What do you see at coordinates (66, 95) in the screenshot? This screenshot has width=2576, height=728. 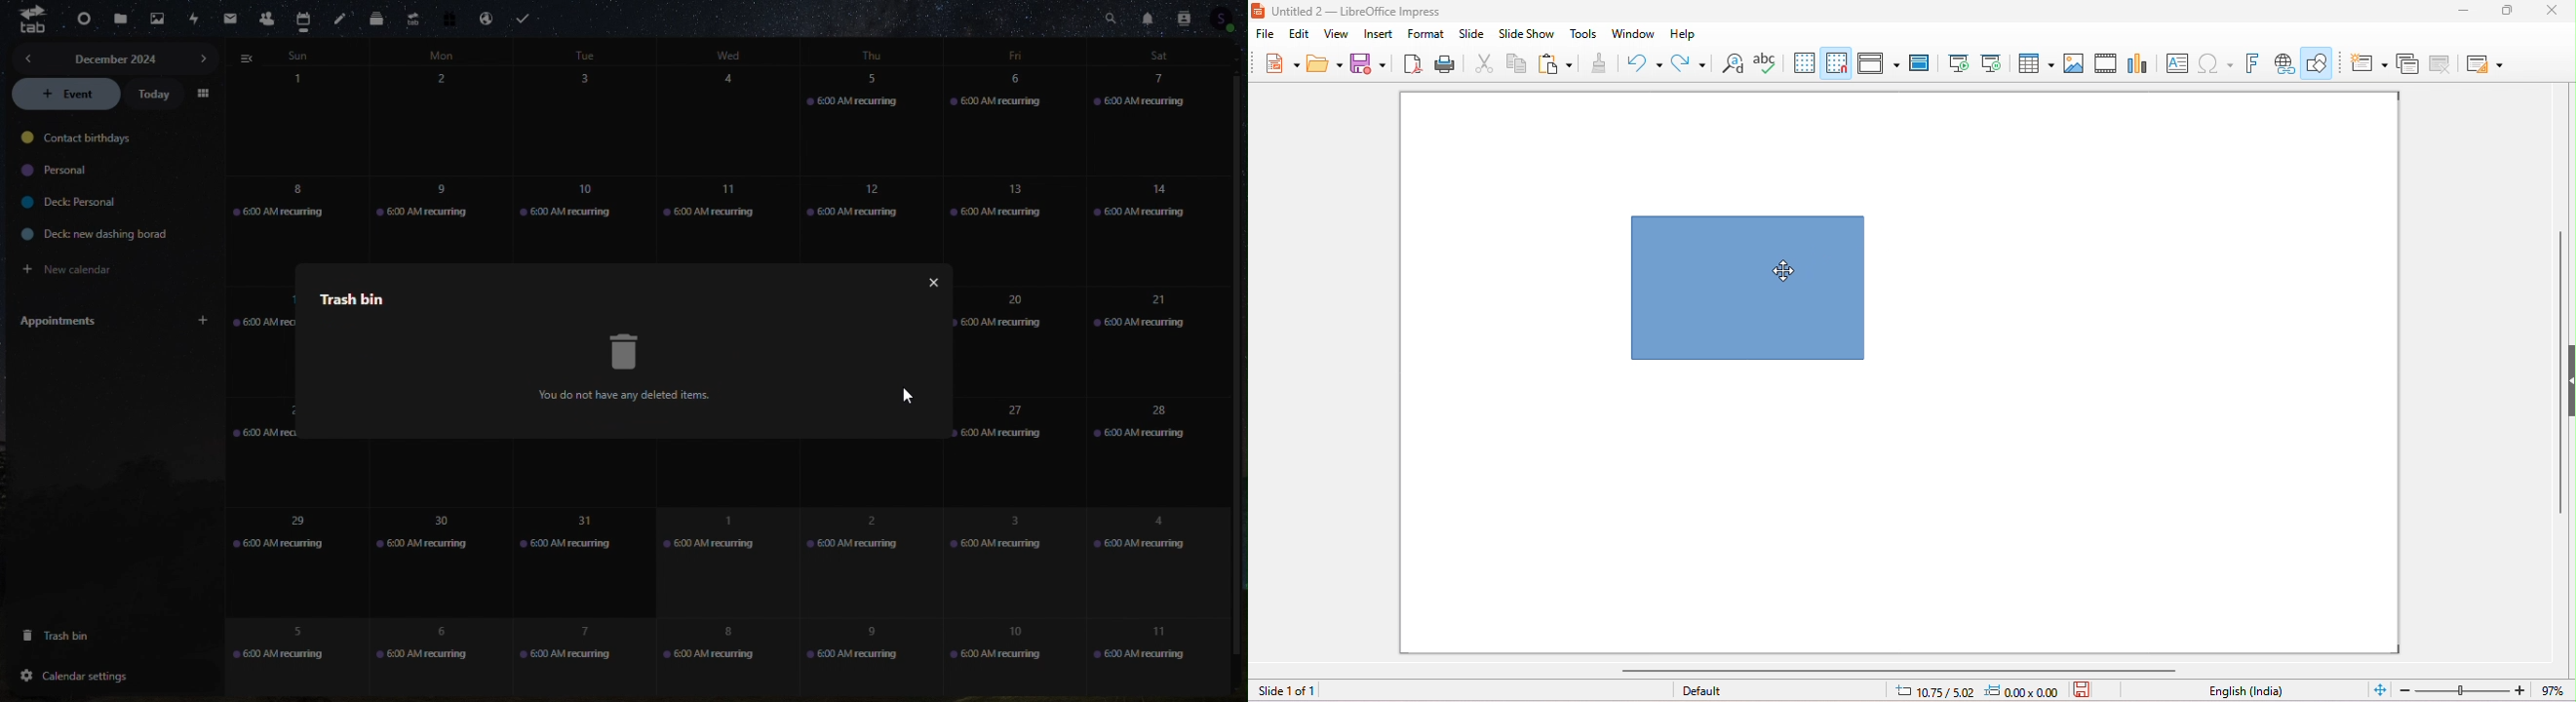 I see `event` at bounding box center [66, 95].